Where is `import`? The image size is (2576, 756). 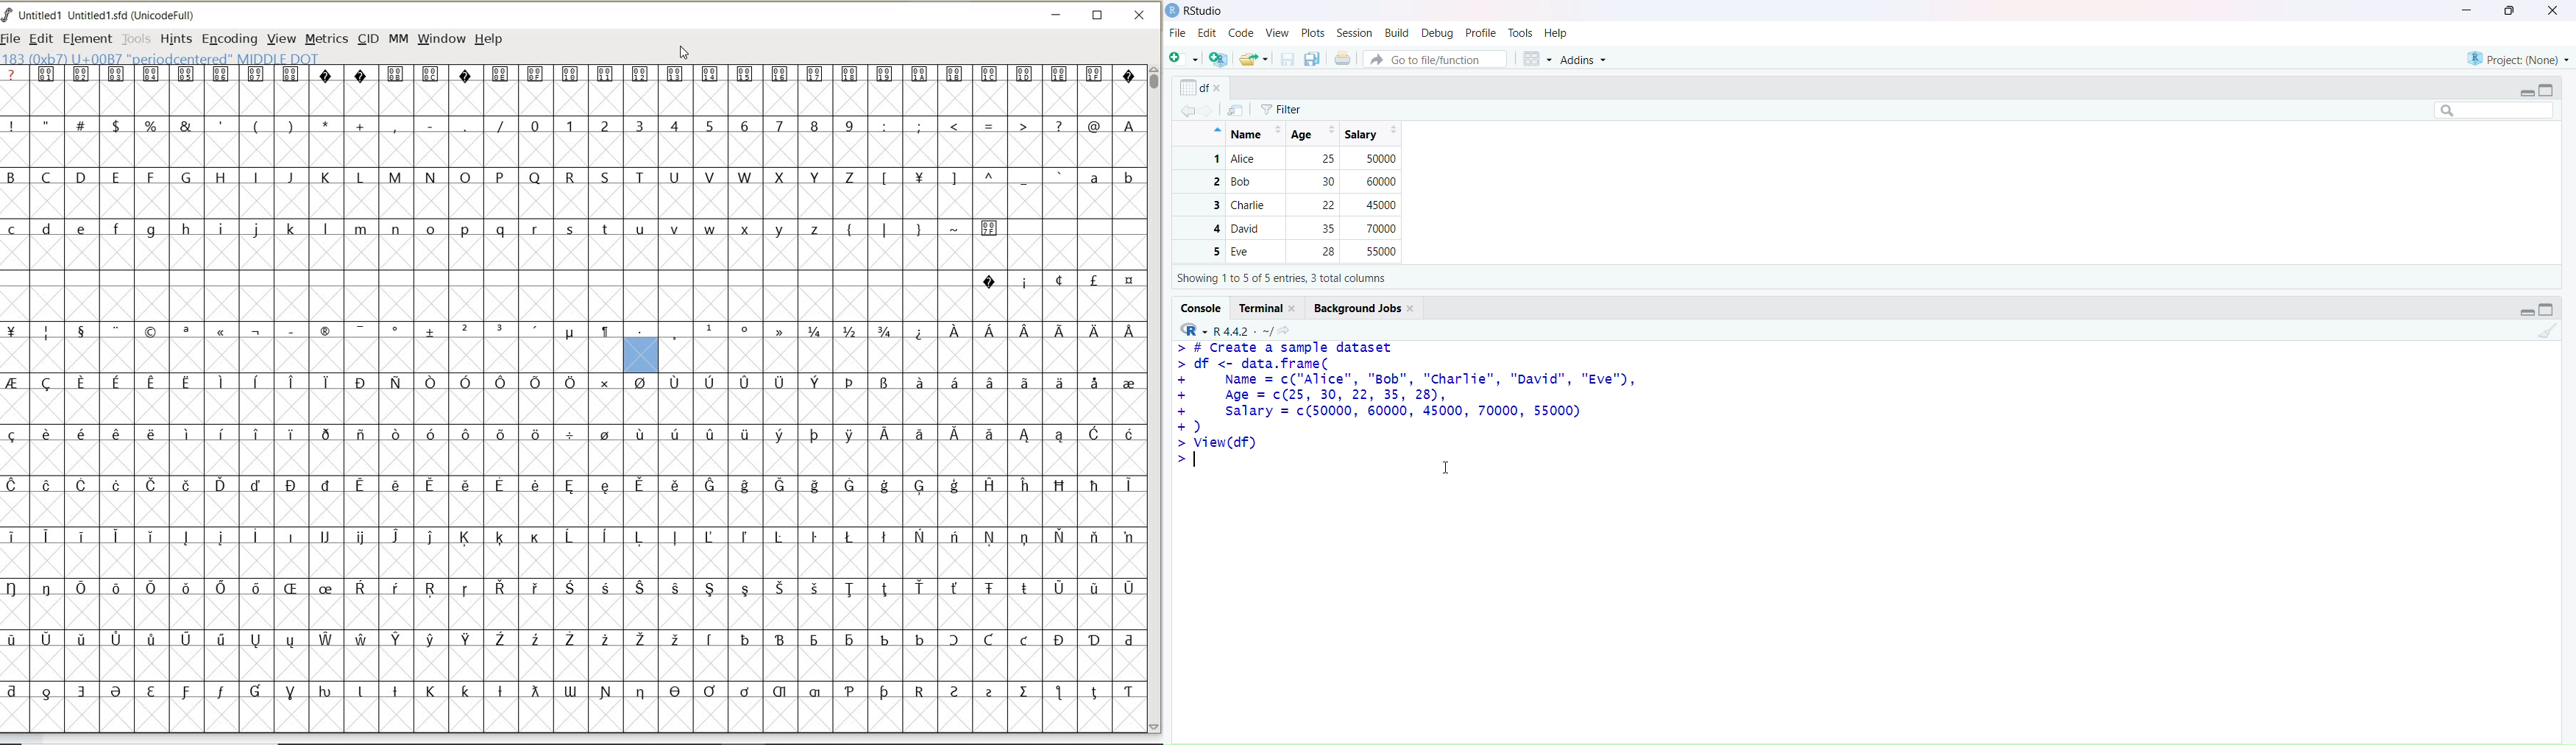 import is located at coordinates (1236, 110).